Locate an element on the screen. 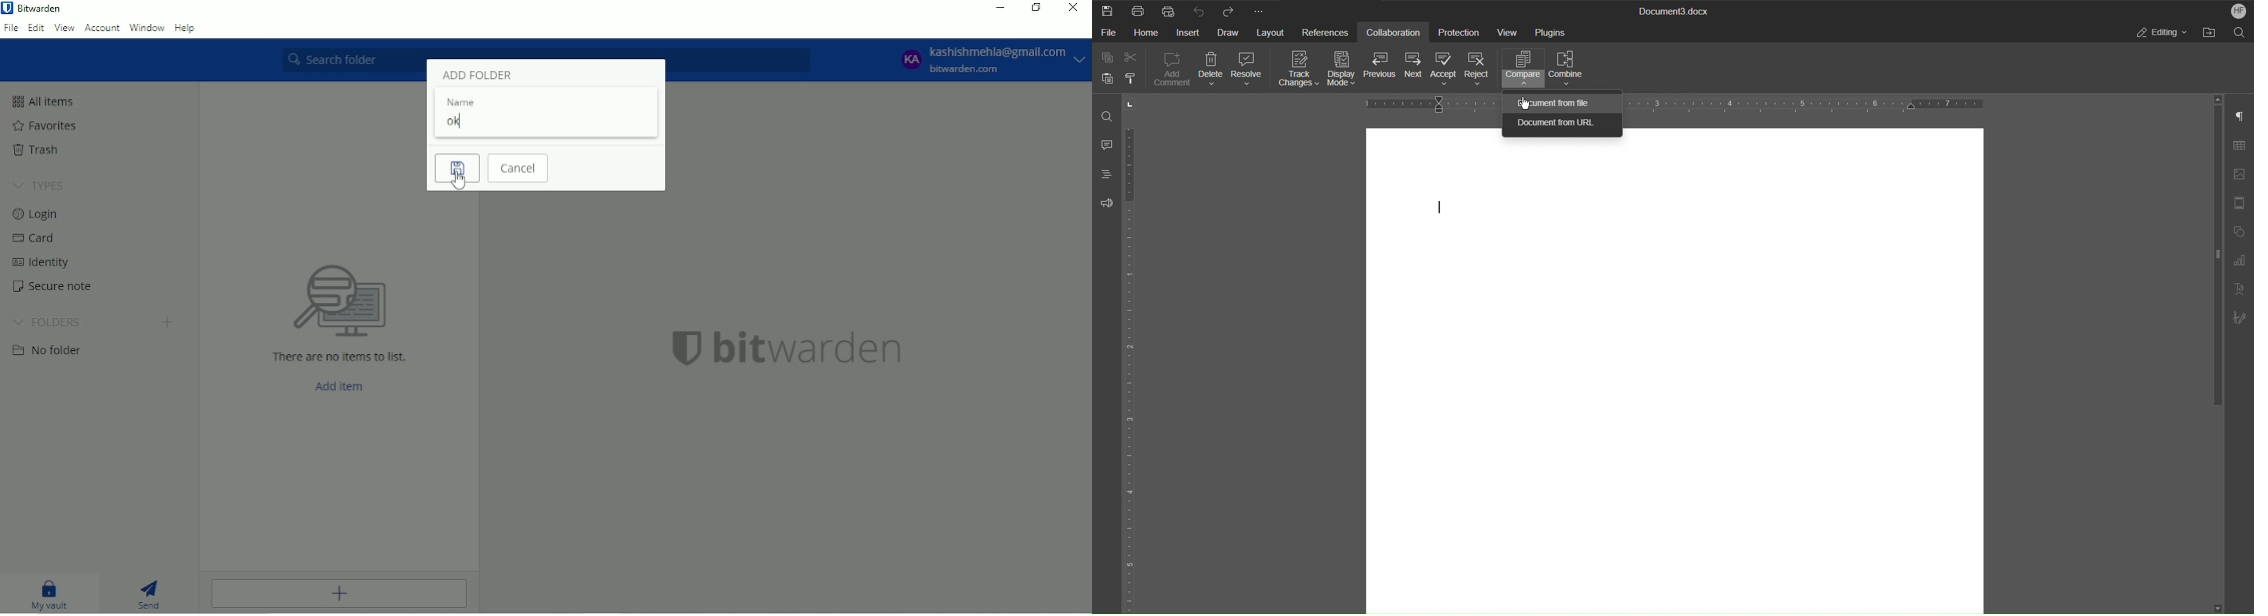 The image size is (2268, 616). Scroll bar is located at coordinates (2213, 262).